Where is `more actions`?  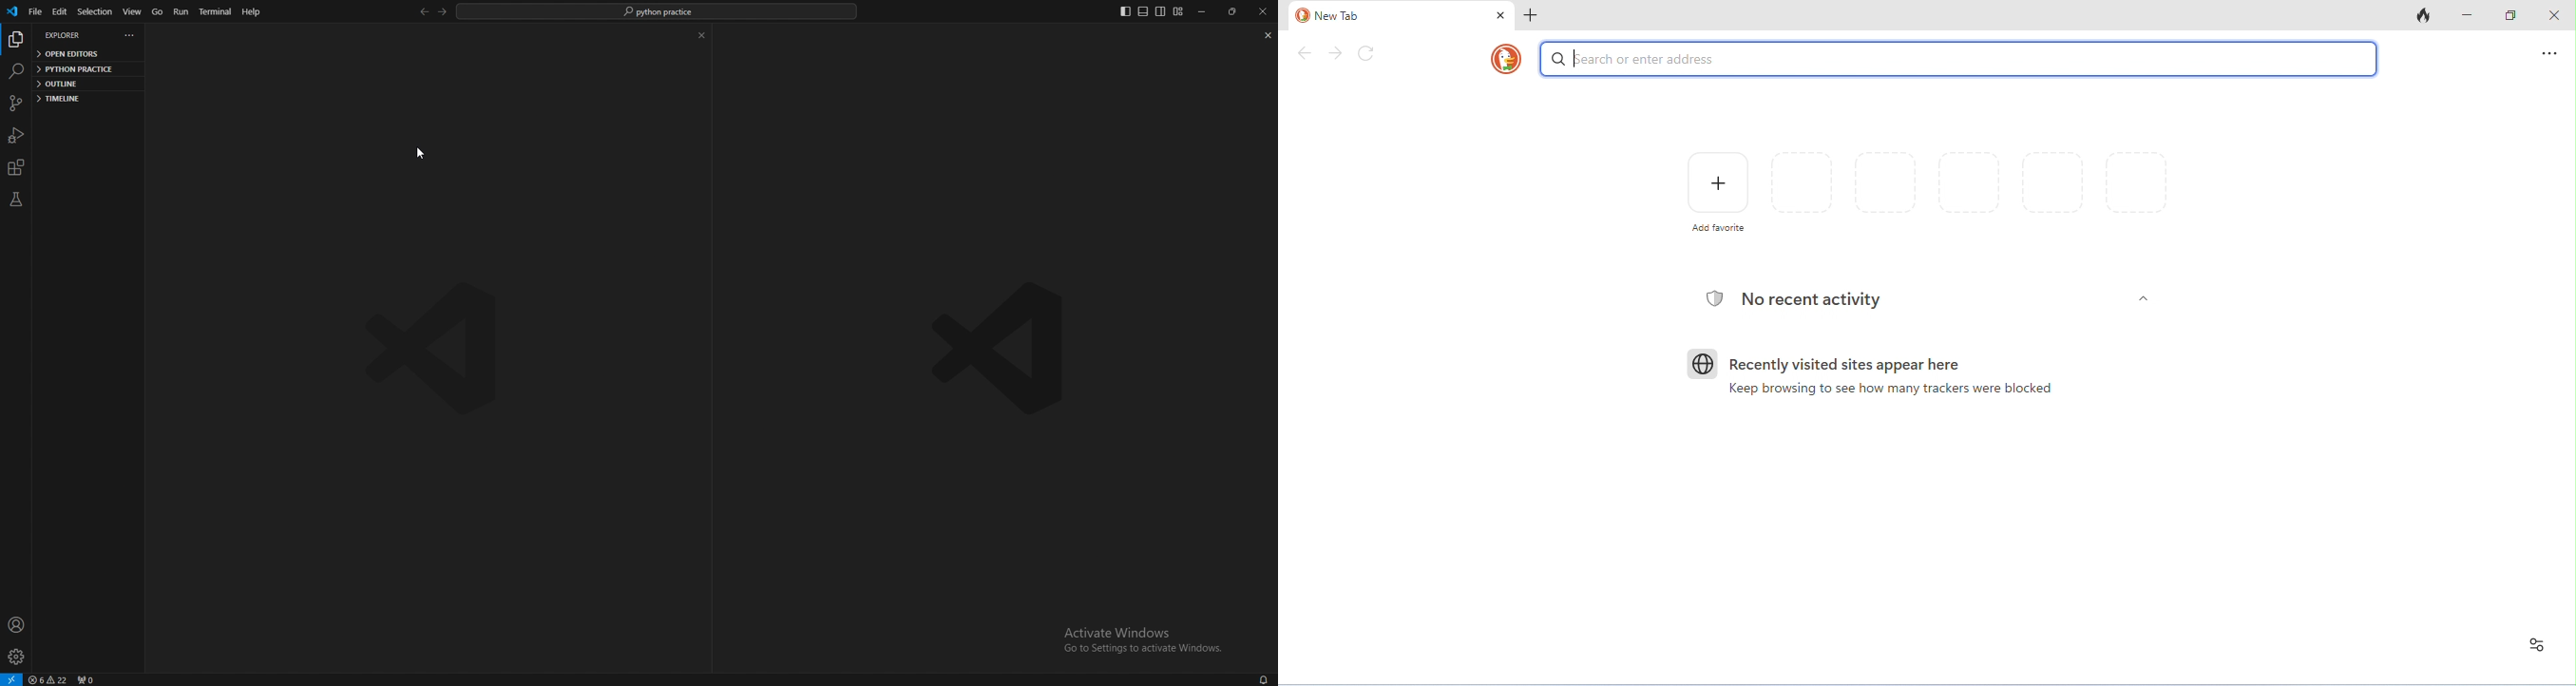
more actions is located at coordinates (130, 35).